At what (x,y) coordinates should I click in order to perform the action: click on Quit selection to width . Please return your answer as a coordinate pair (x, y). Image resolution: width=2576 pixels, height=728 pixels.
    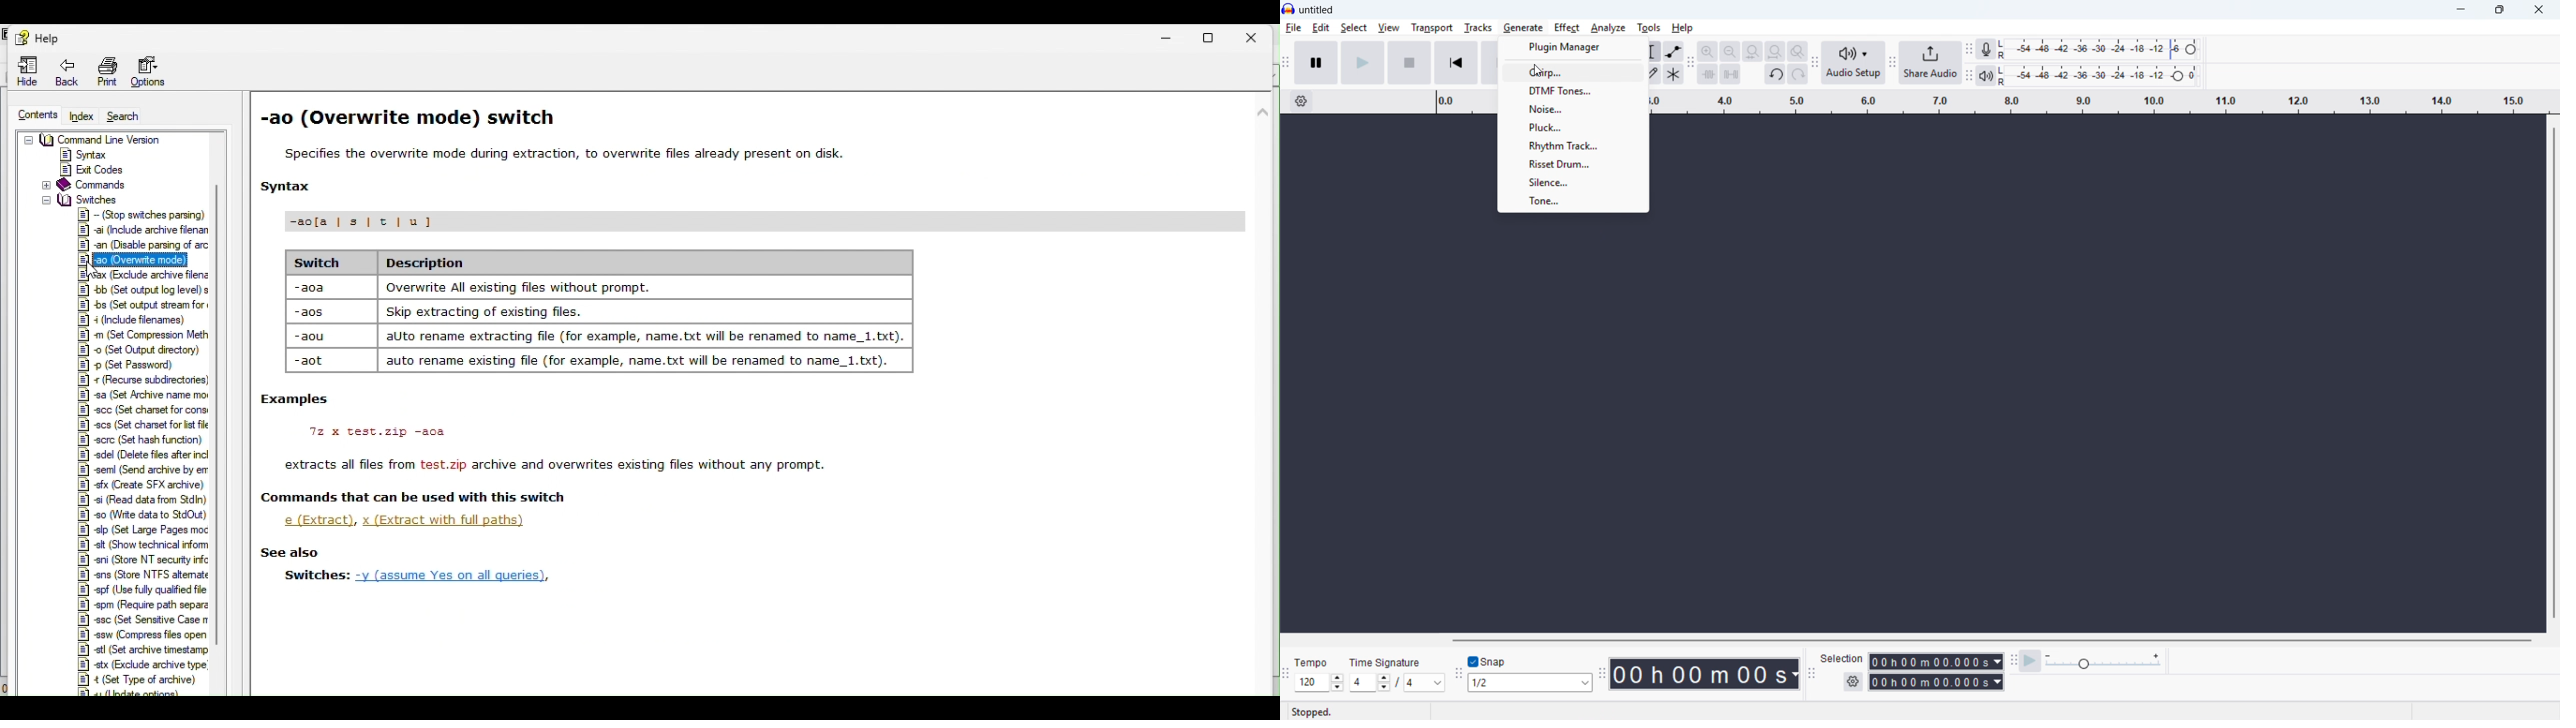
    Looking at the image, I should click on (1753, 52).